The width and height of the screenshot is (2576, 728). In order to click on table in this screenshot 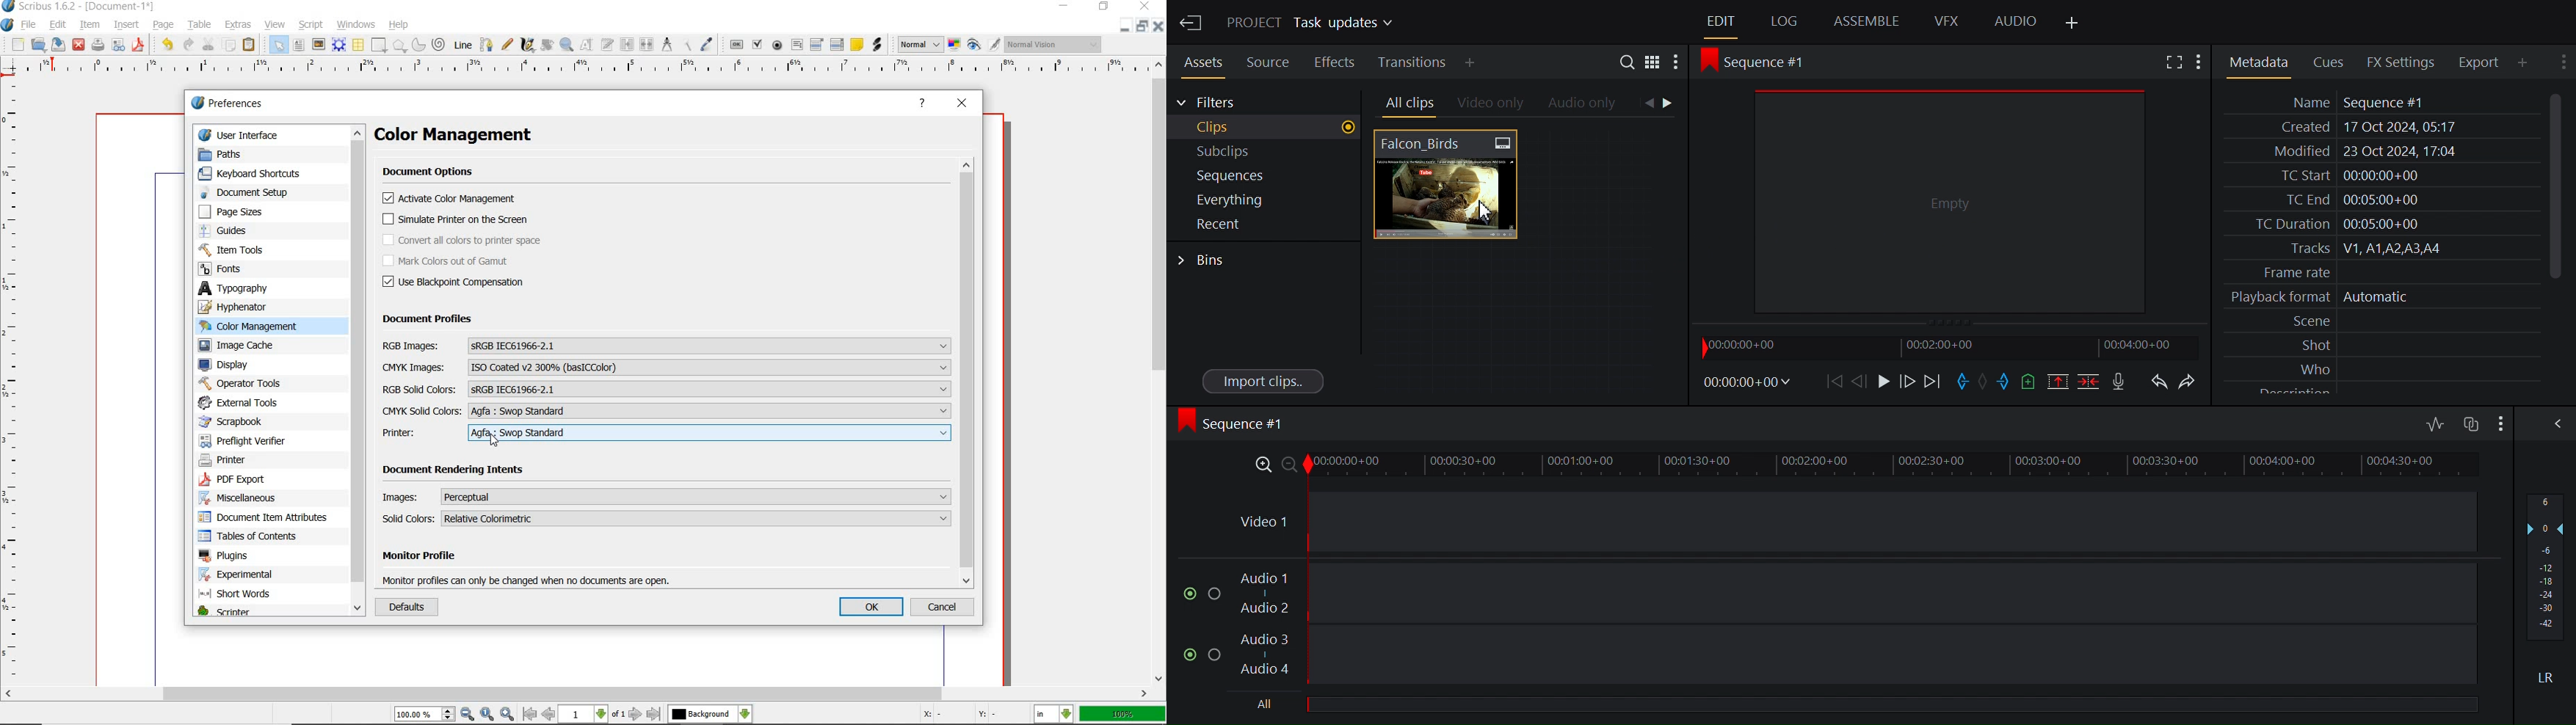, I will do `click(200, 24)`.